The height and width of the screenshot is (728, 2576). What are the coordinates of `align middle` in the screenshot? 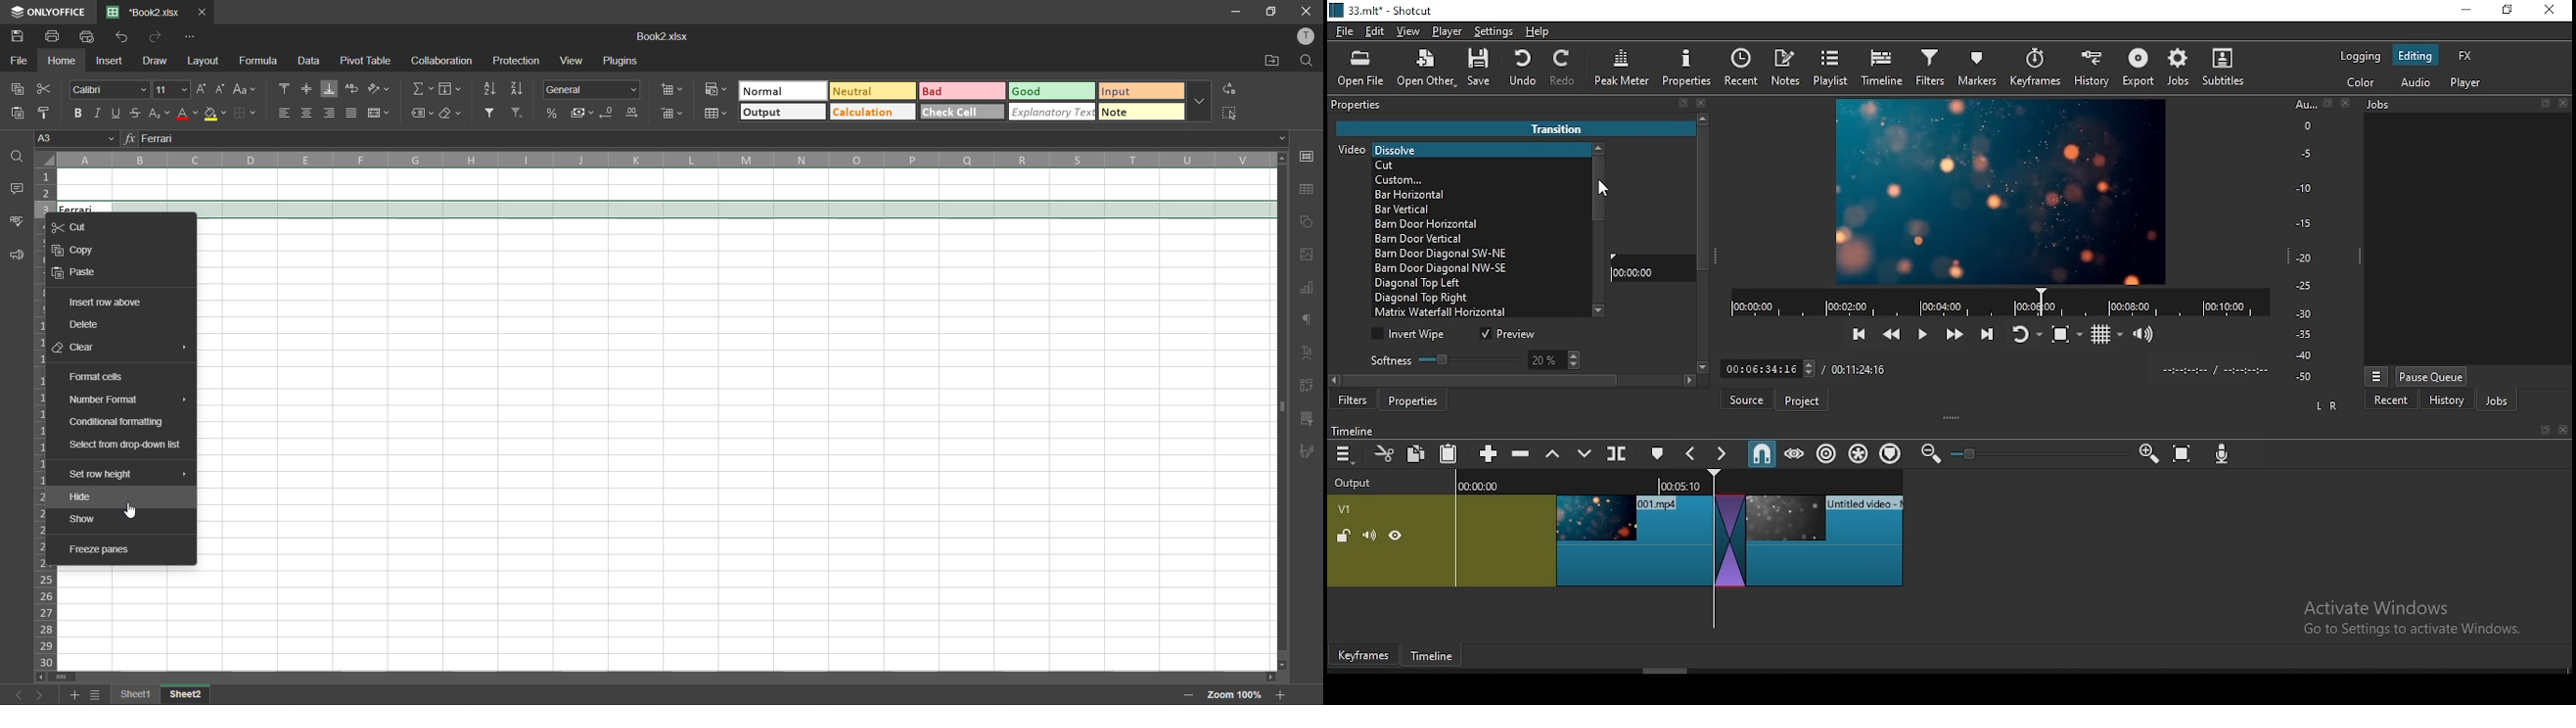 It's located at (305, 89).